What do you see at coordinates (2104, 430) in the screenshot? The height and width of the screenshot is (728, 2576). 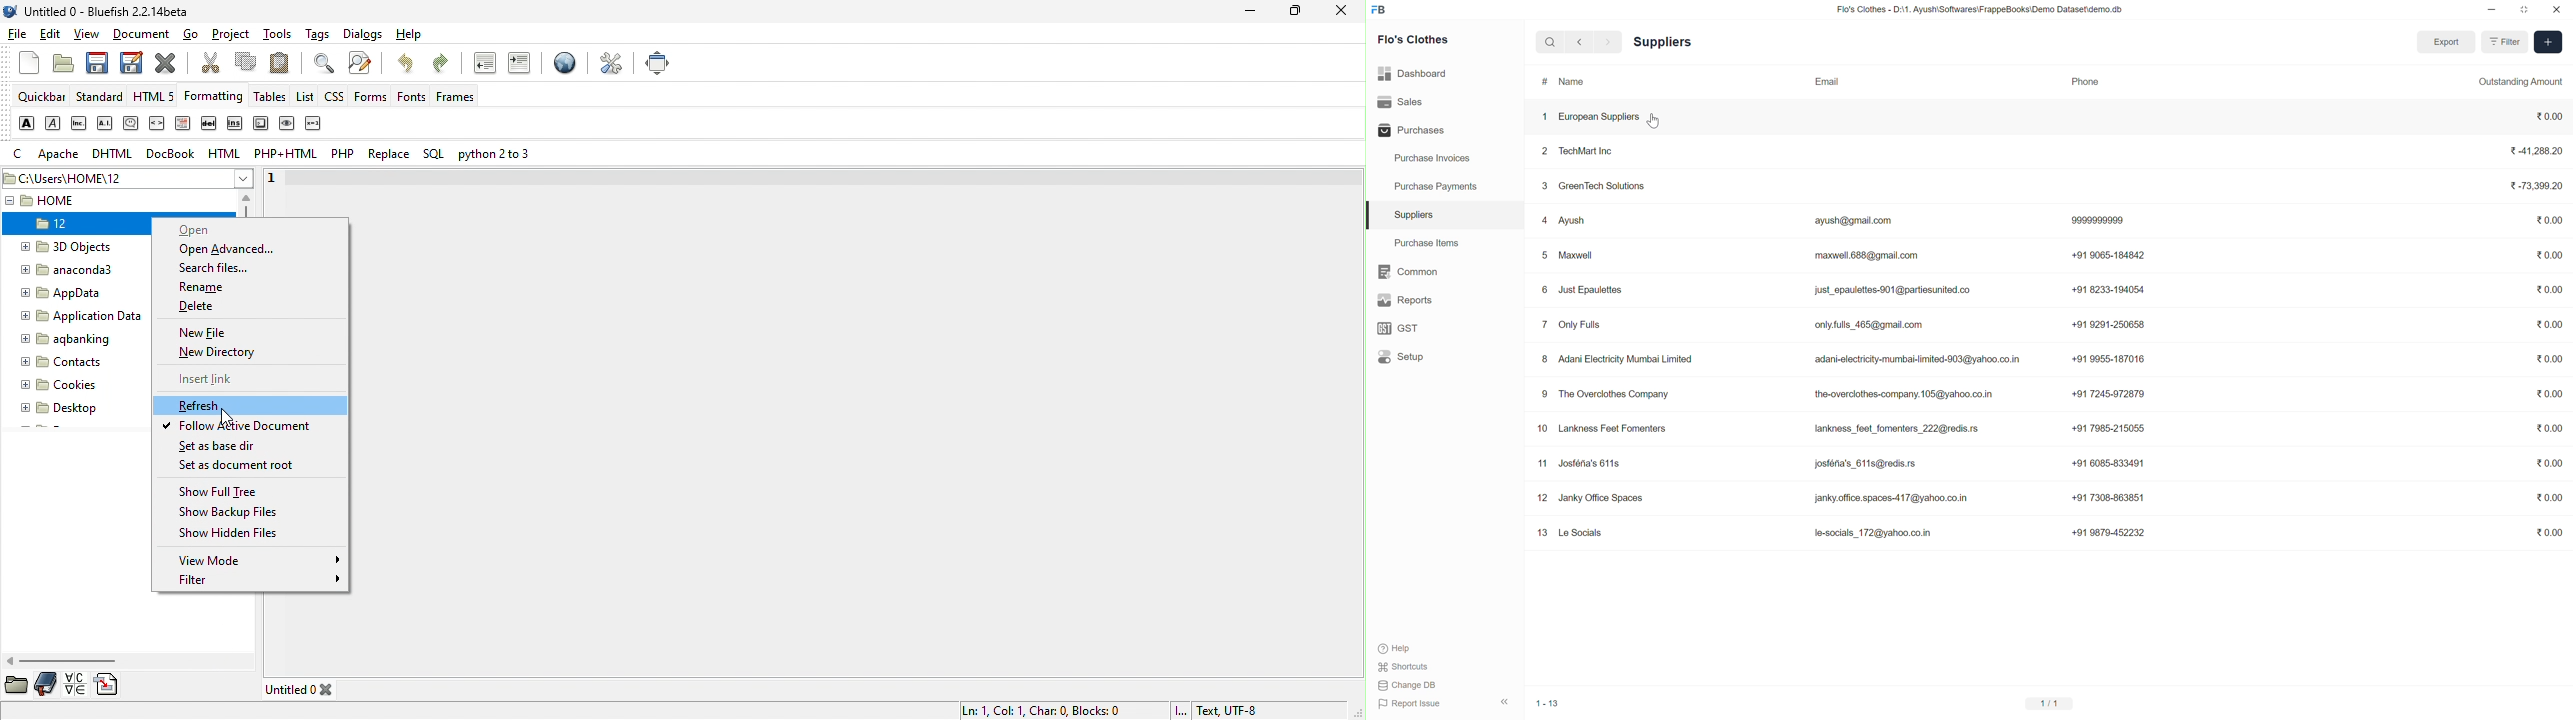 I see `+91 7985-215055` at bounding box center [2104, 430].